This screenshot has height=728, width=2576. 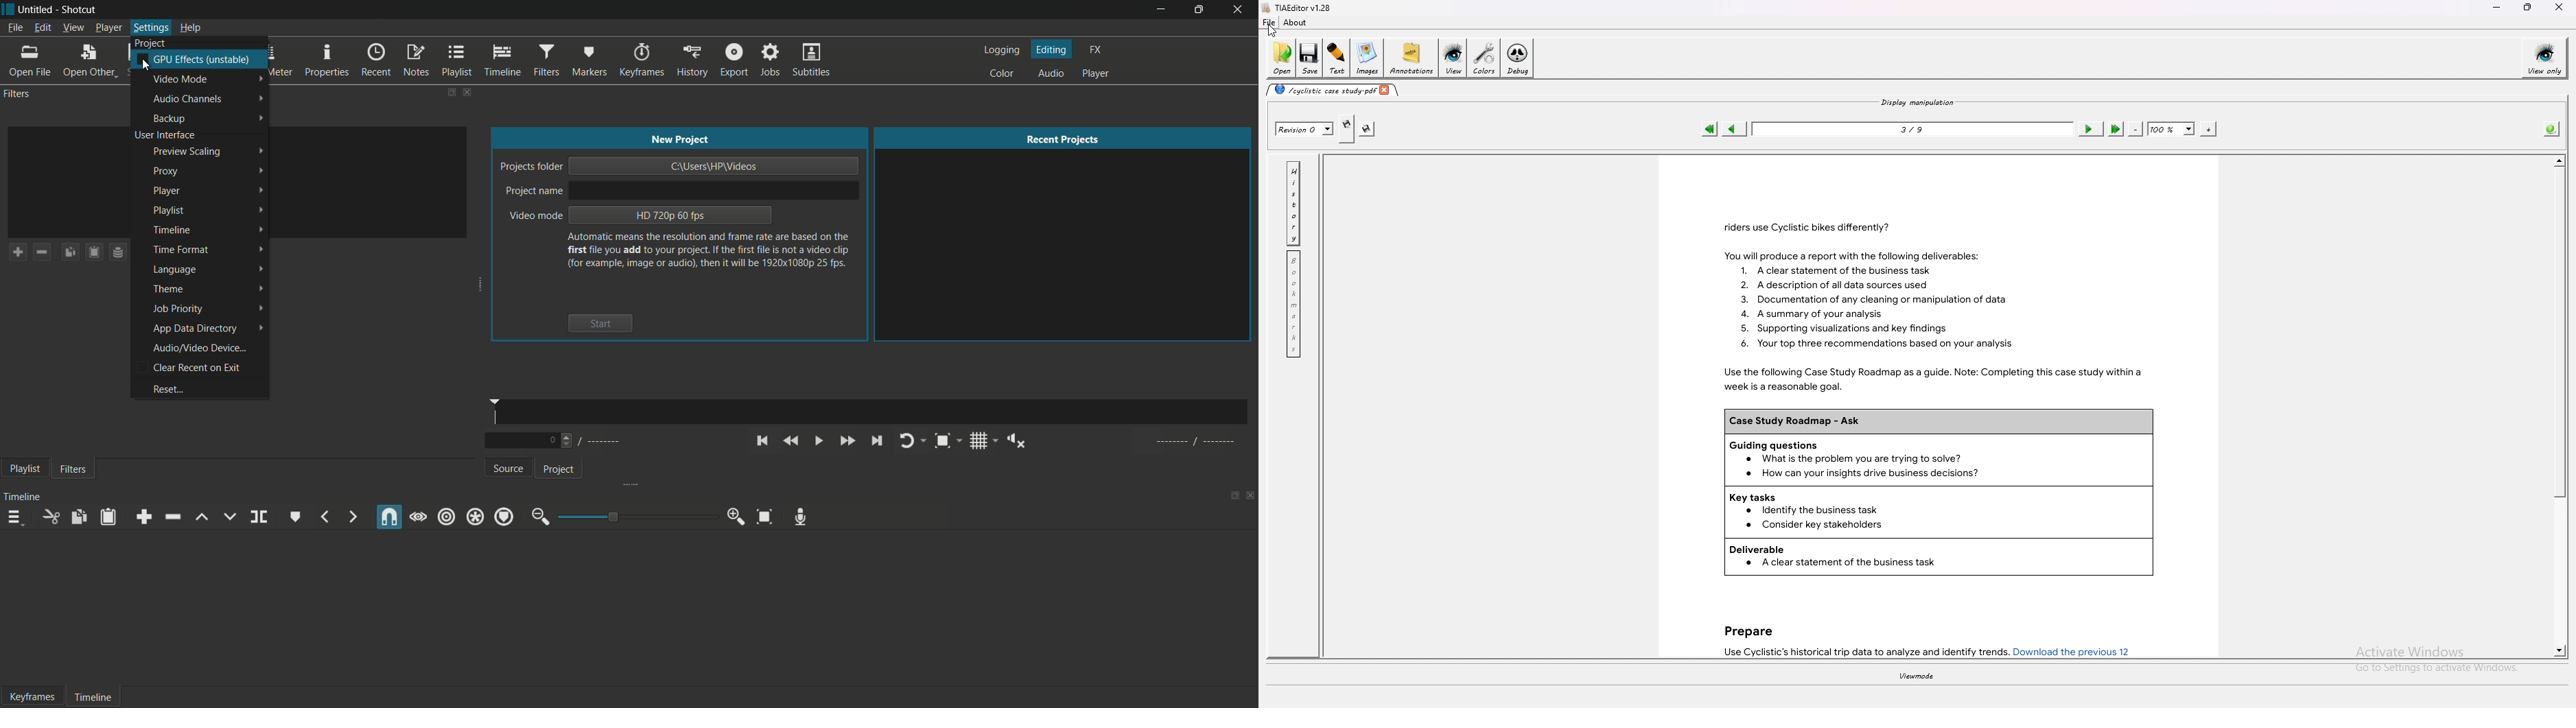 I want to click on al, so click(x=1193, y=441).